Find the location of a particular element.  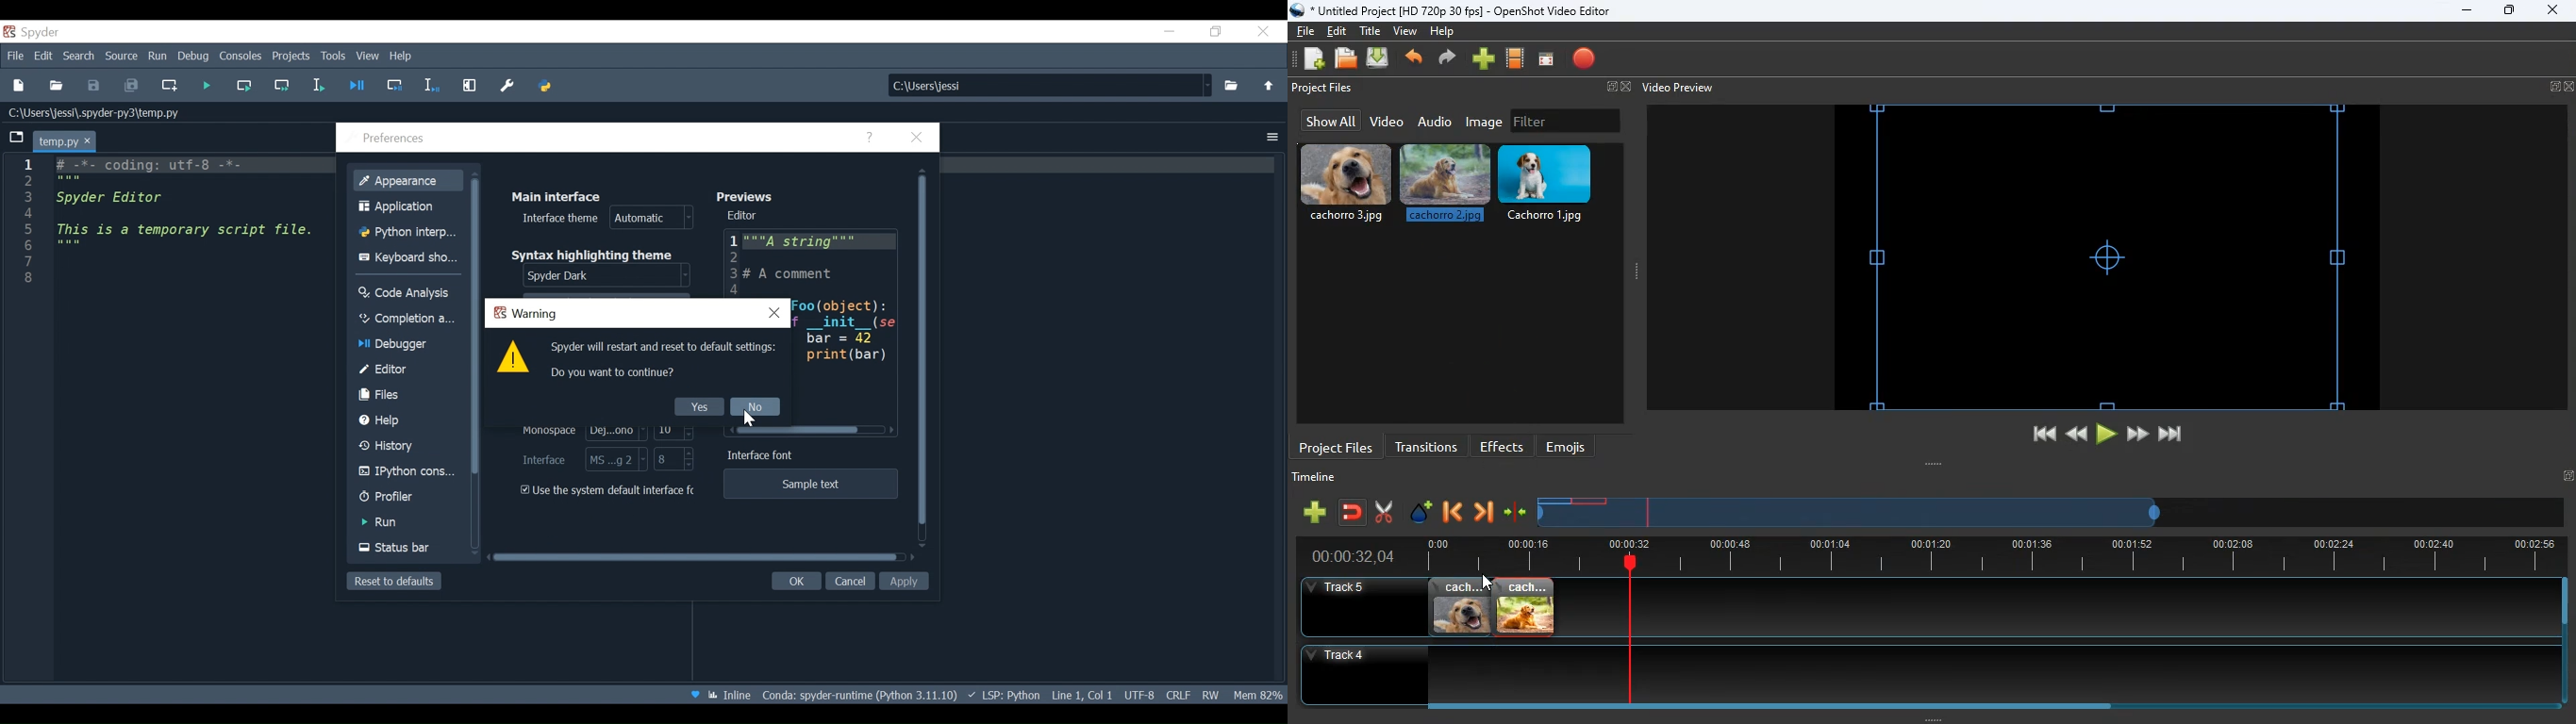

add is located at coordinates (1314, 512).